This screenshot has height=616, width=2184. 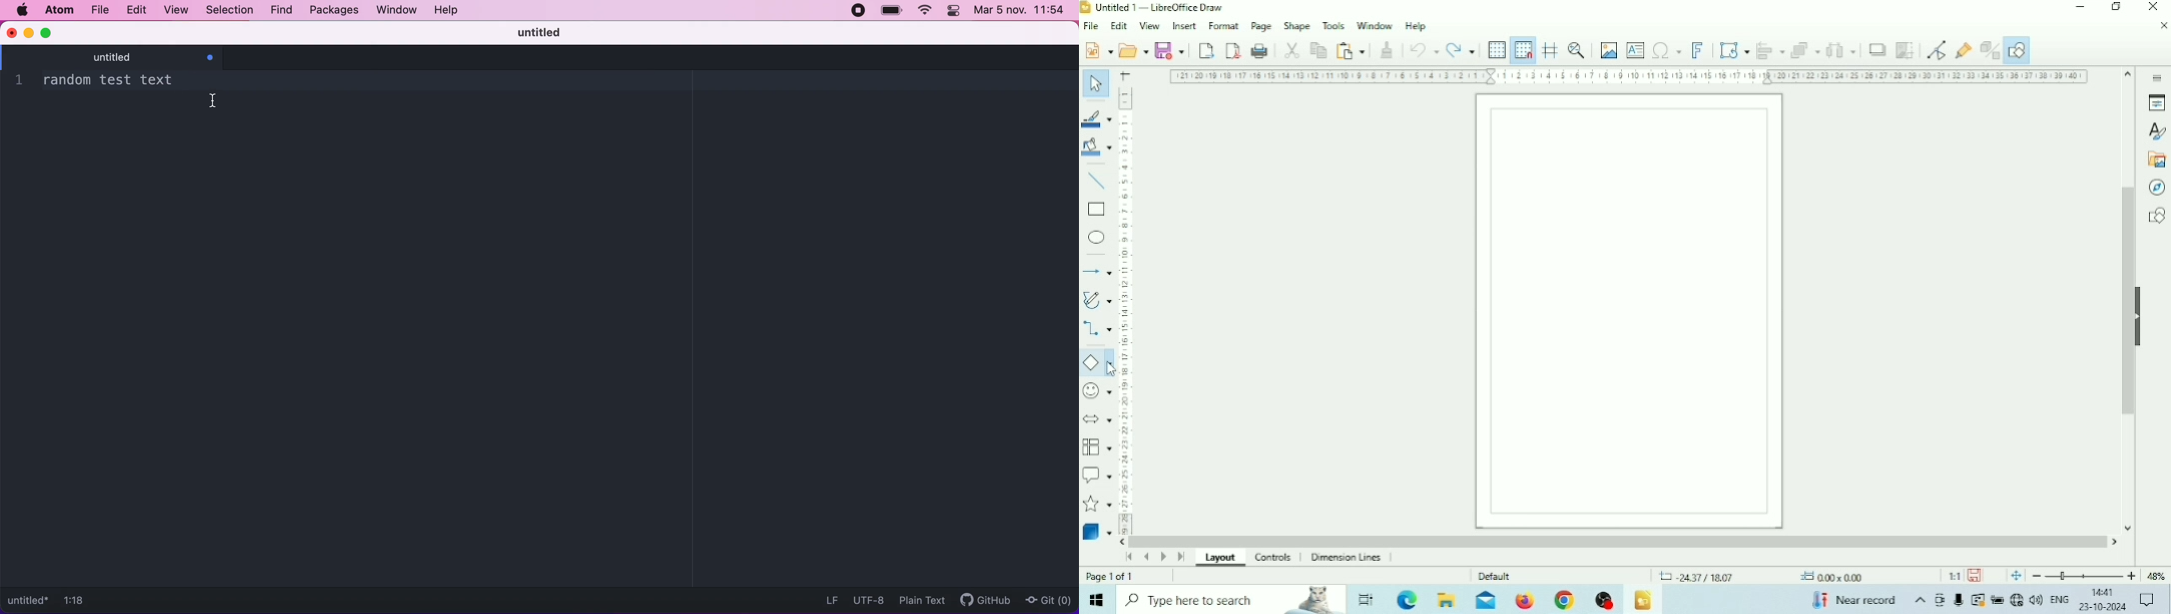 I want to click on Temperature, so click(x=1853, y=599).